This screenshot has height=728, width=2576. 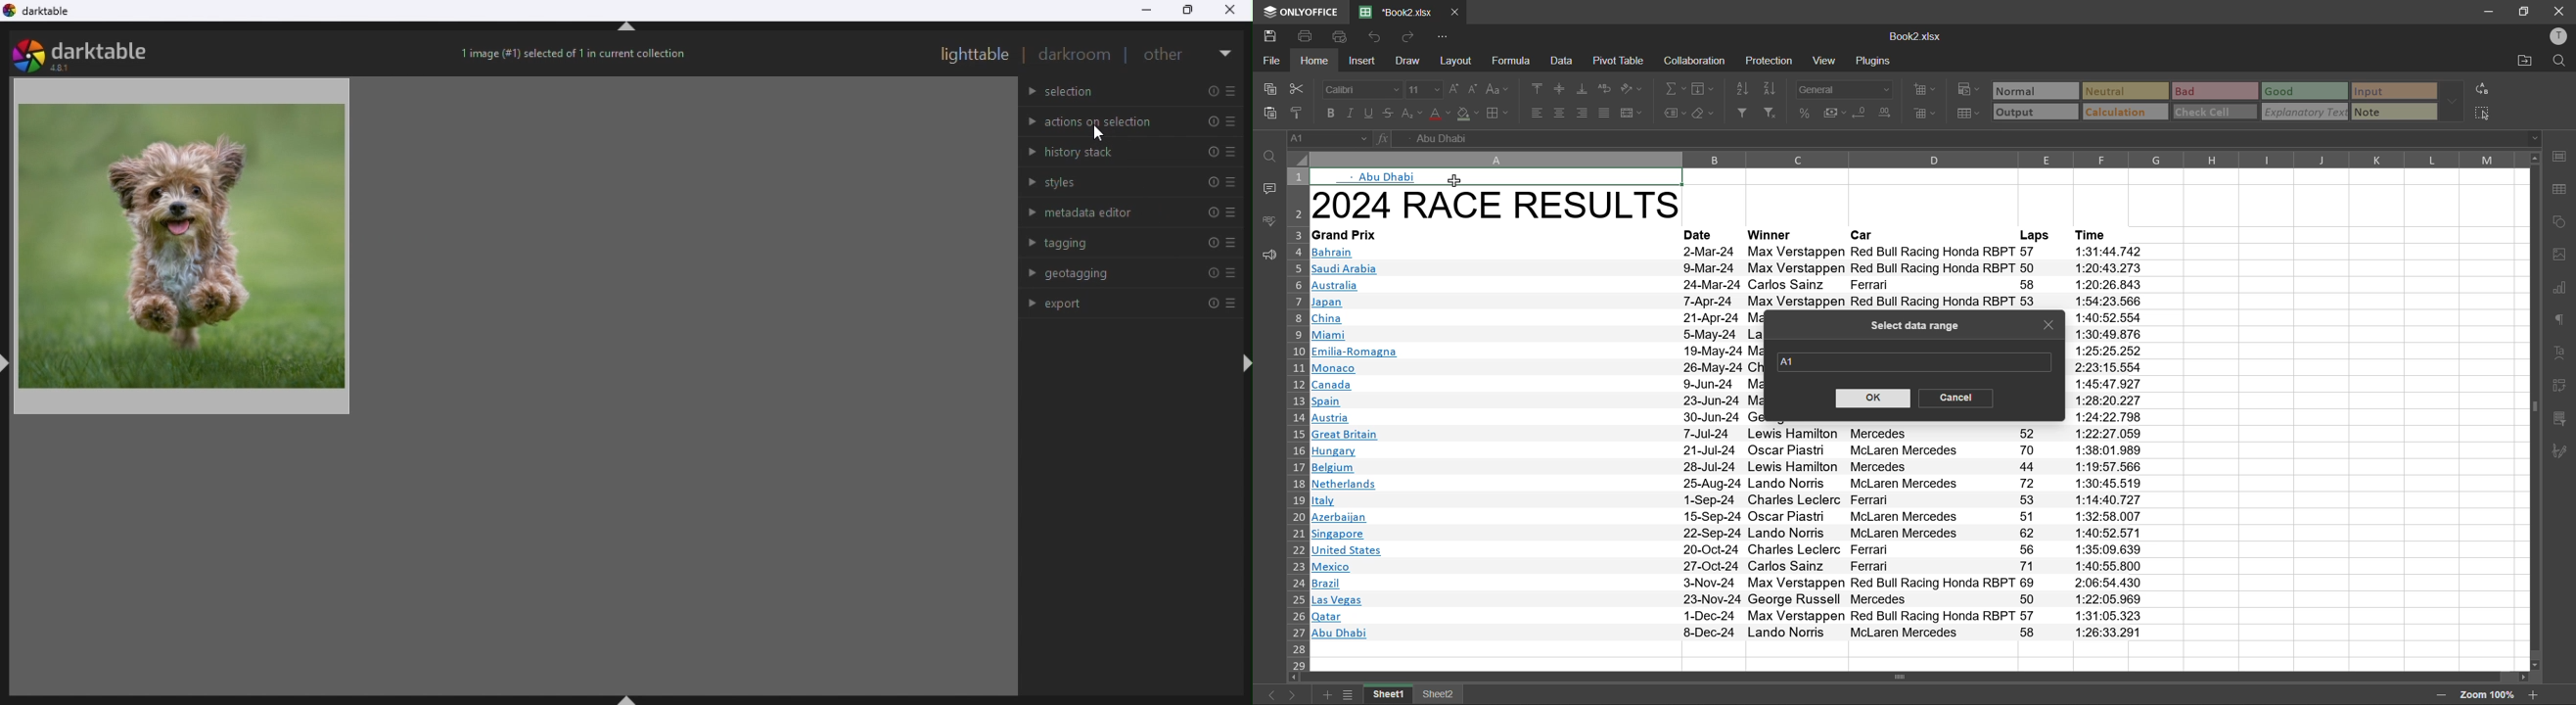 What do you see at coordinates (2488, 90) in the screenshot?
I see `replace` at bounding box center [2488, 90].